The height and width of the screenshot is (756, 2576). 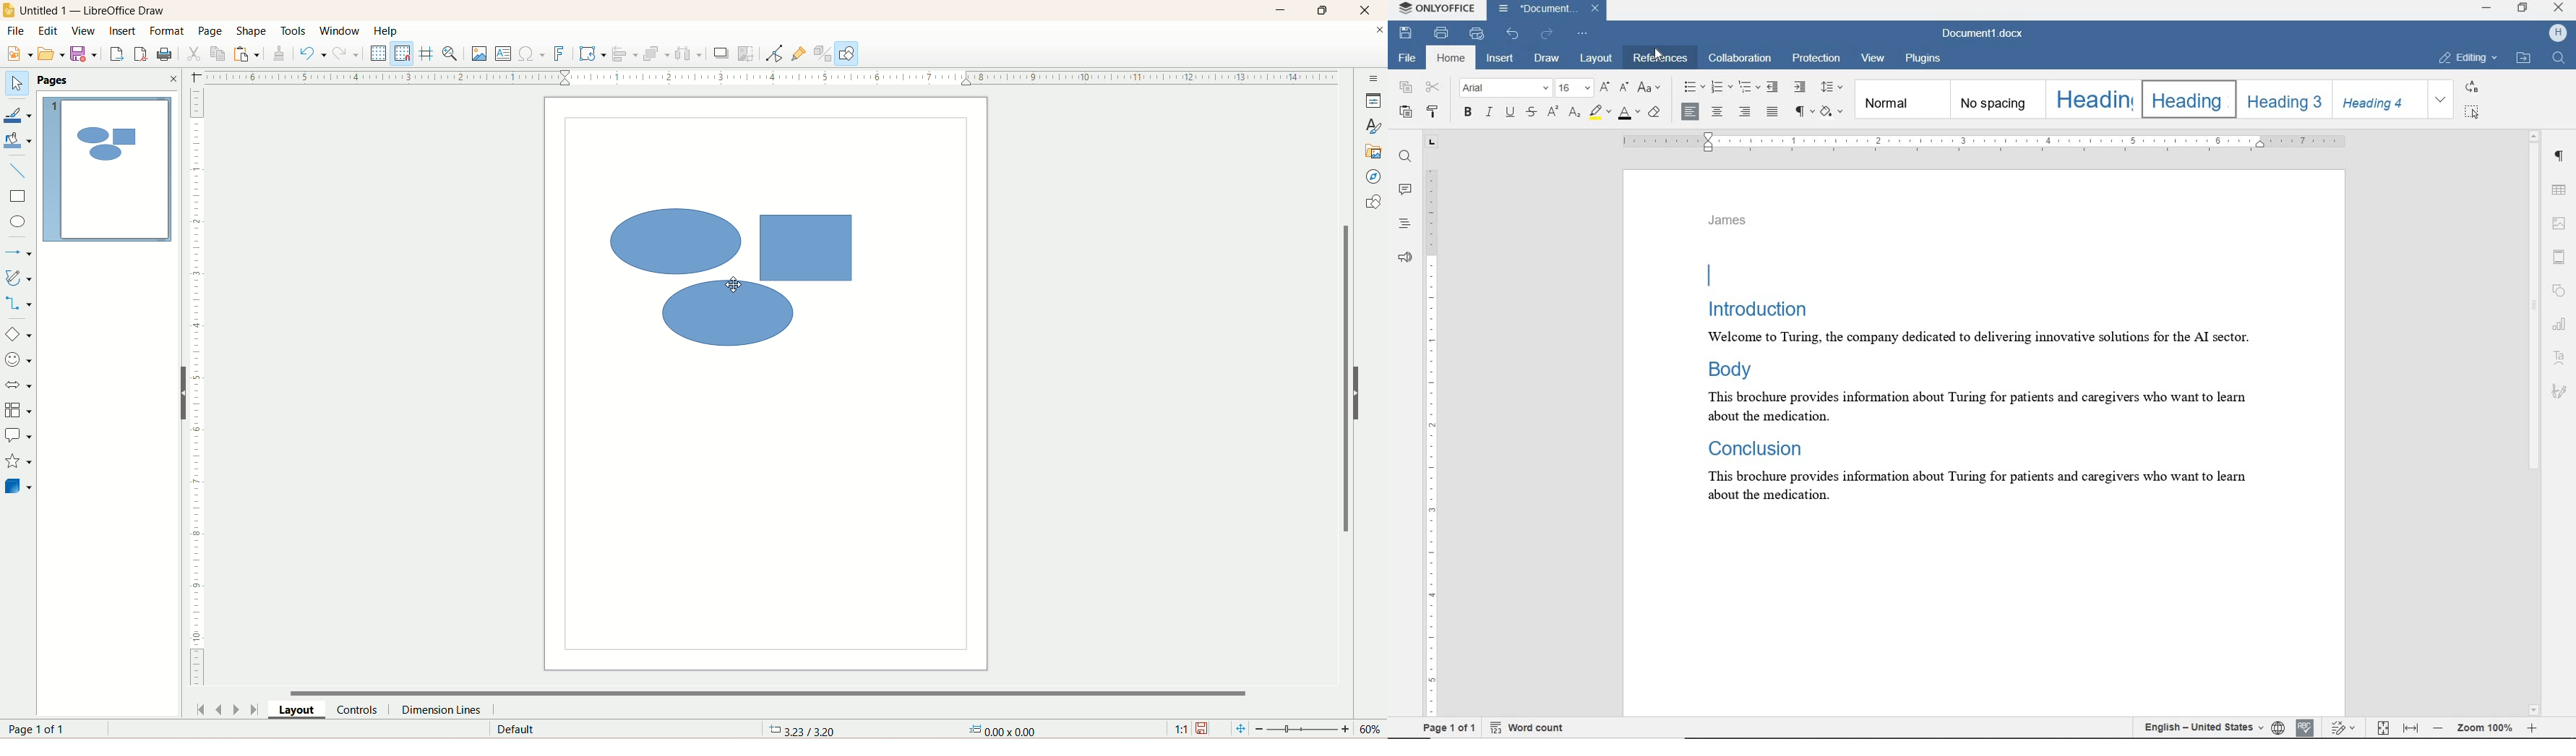 What do you see at coordinates (1437, 9) in the screenshot?
I see `system name` at bounding box center [1437, 9].